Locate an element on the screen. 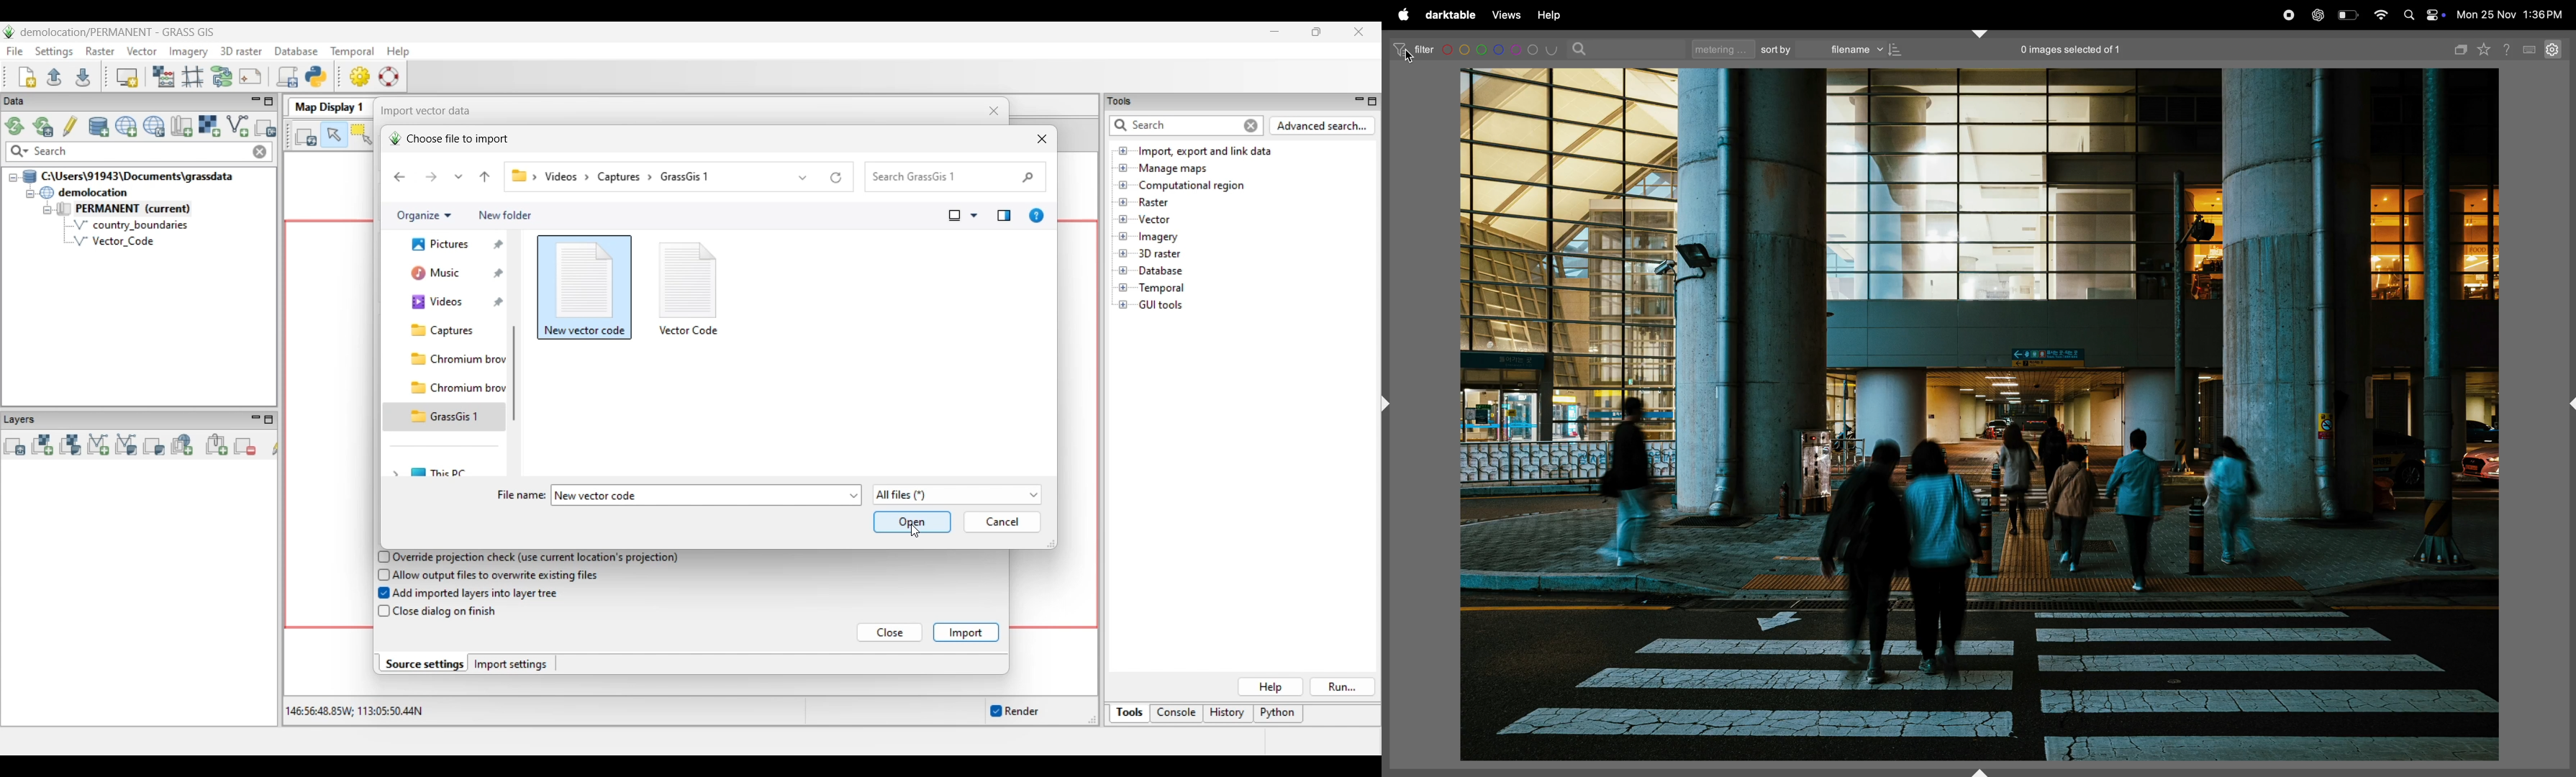 The image size is (2576, 784). search is located at coordinates (1581, 49).